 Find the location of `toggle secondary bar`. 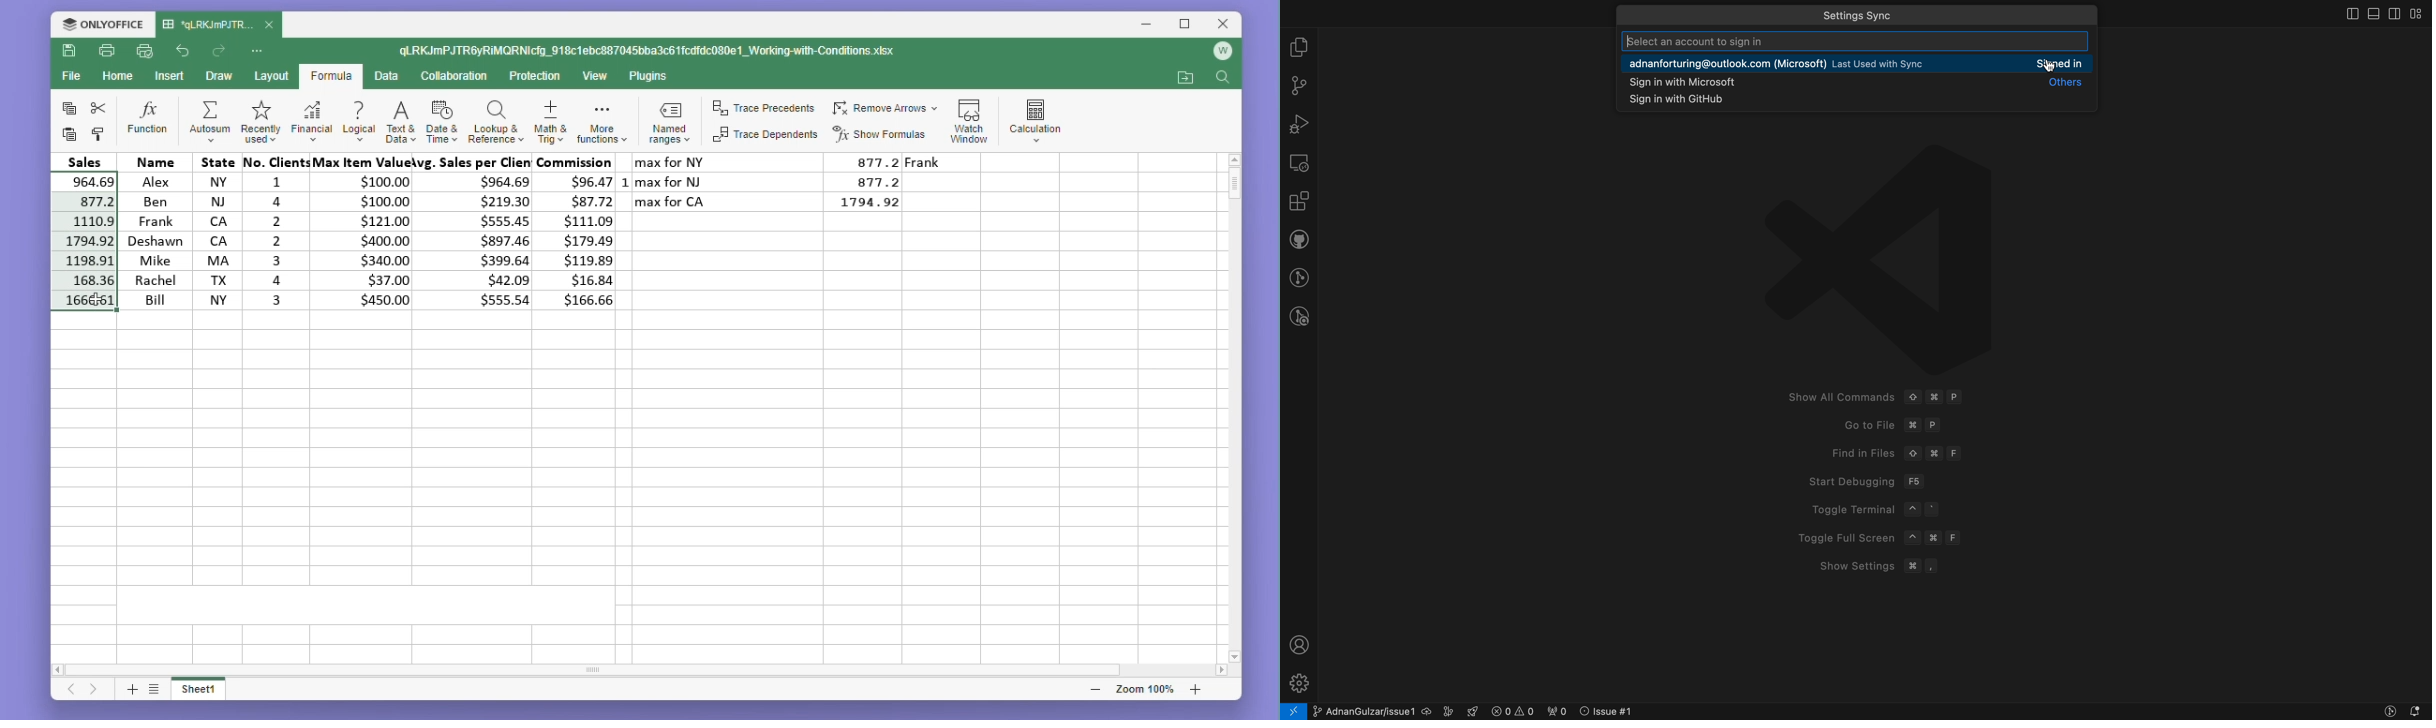

toggle secondary bar is located at coordinates (2394, 13).